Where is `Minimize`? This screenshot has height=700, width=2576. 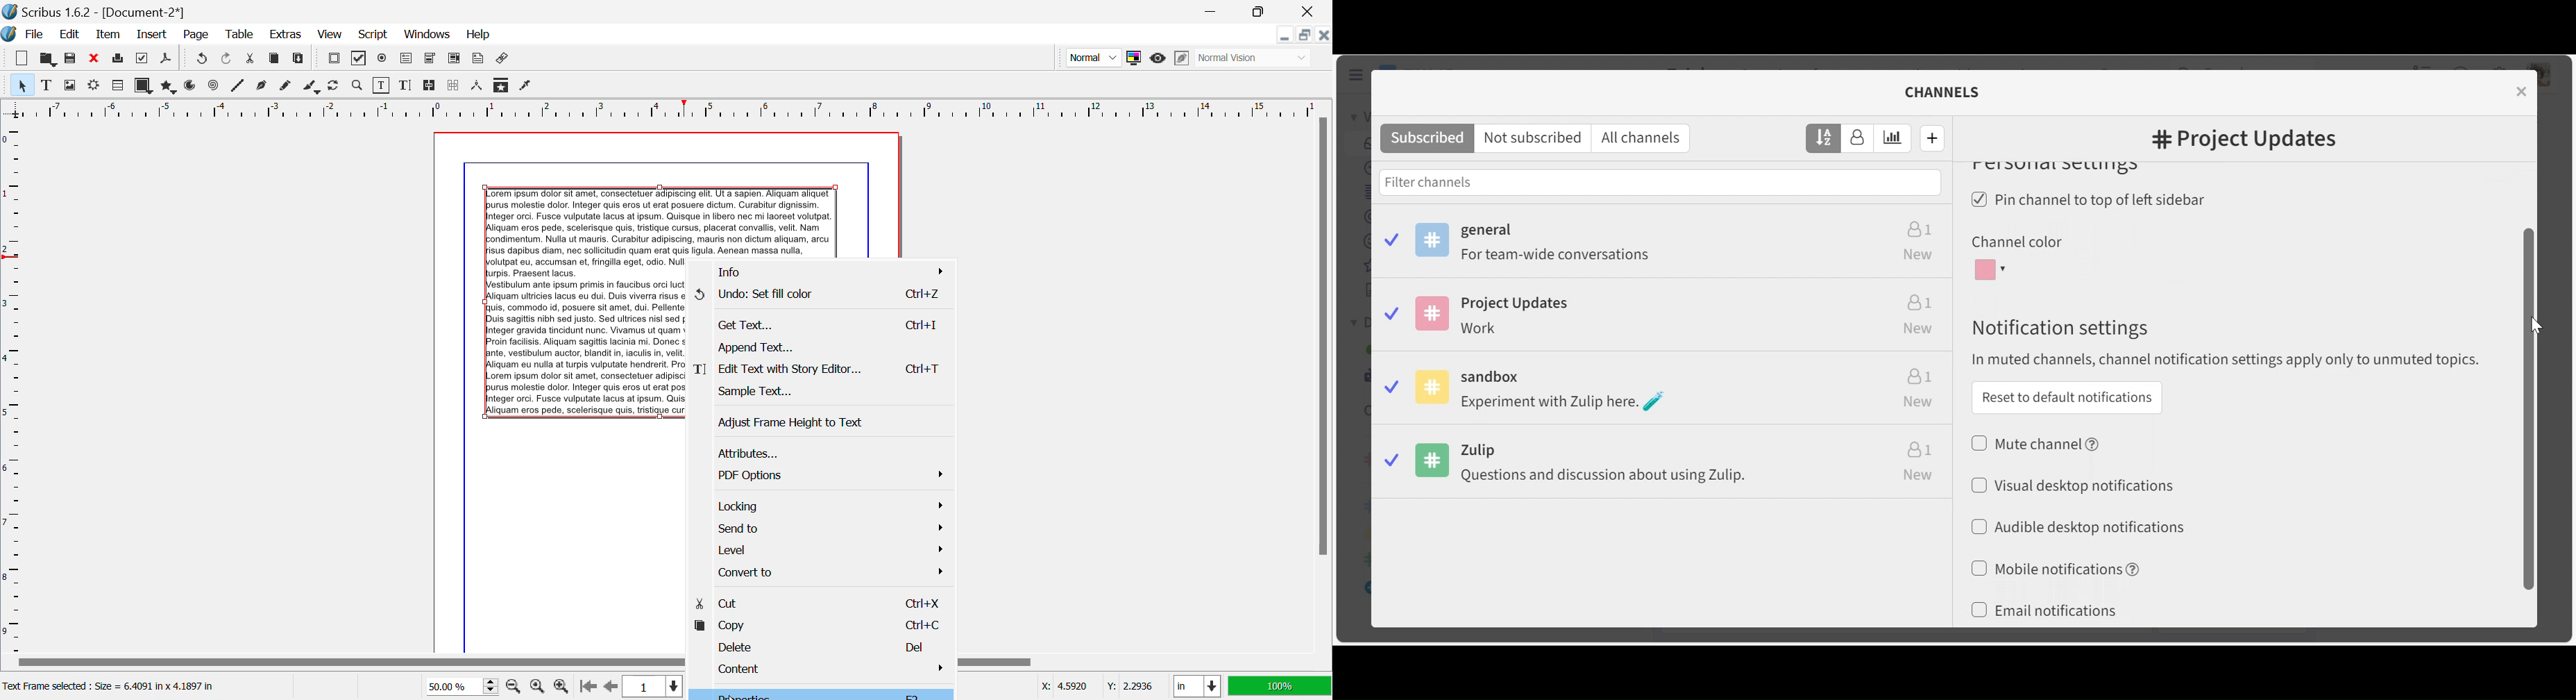 Minimize is located at coordinates (1306, 35).